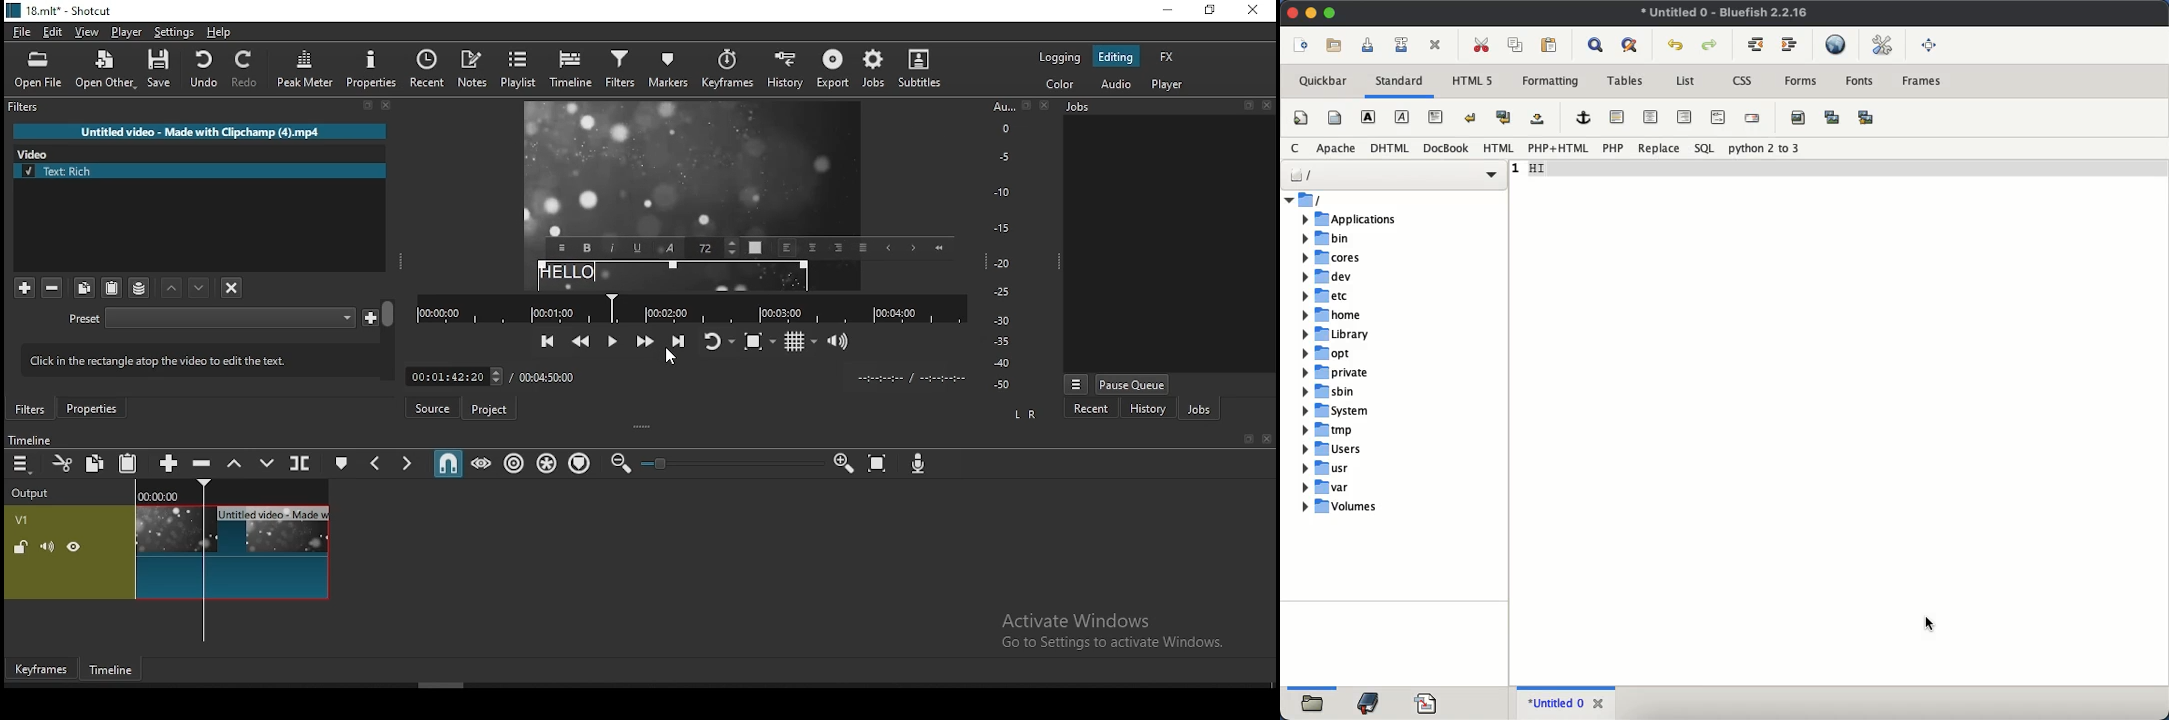  What do you see at coordinates (838, 246) in the screenshot?
I see `Right align` at bounding box center [838, 246].